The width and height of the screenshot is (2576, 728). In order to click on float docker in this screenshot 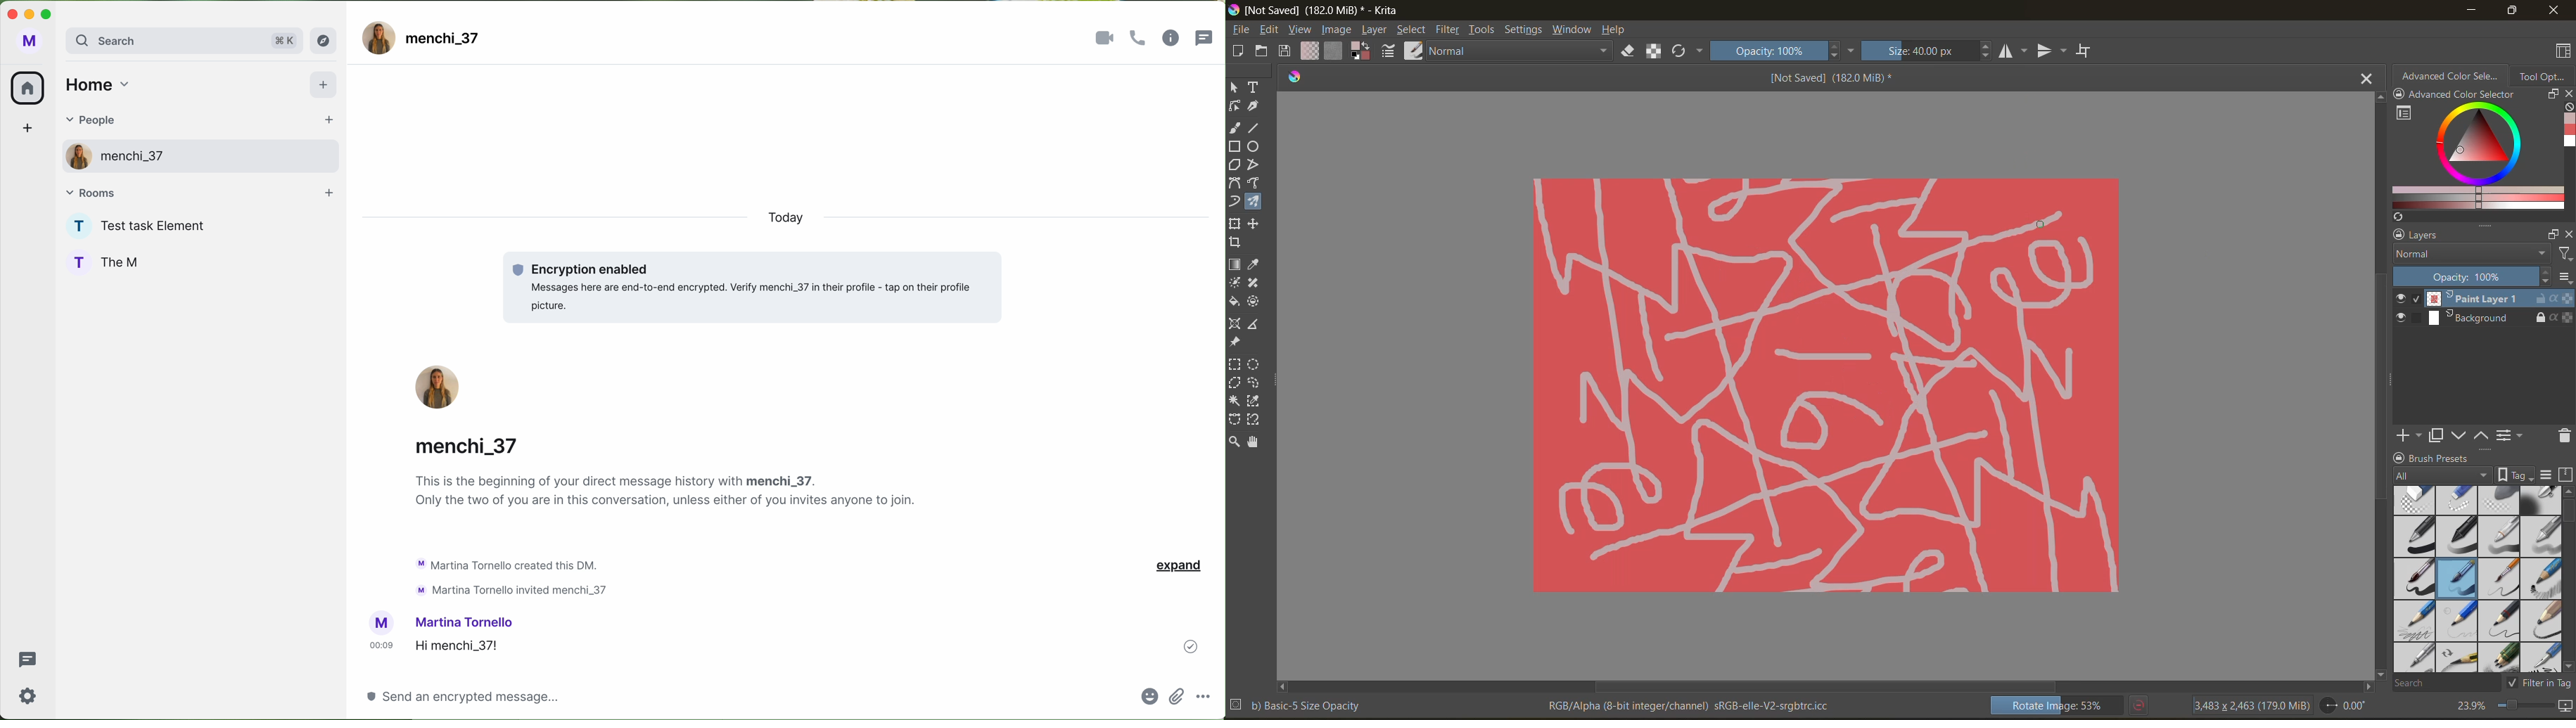, I will do `click(2553, 95)`.